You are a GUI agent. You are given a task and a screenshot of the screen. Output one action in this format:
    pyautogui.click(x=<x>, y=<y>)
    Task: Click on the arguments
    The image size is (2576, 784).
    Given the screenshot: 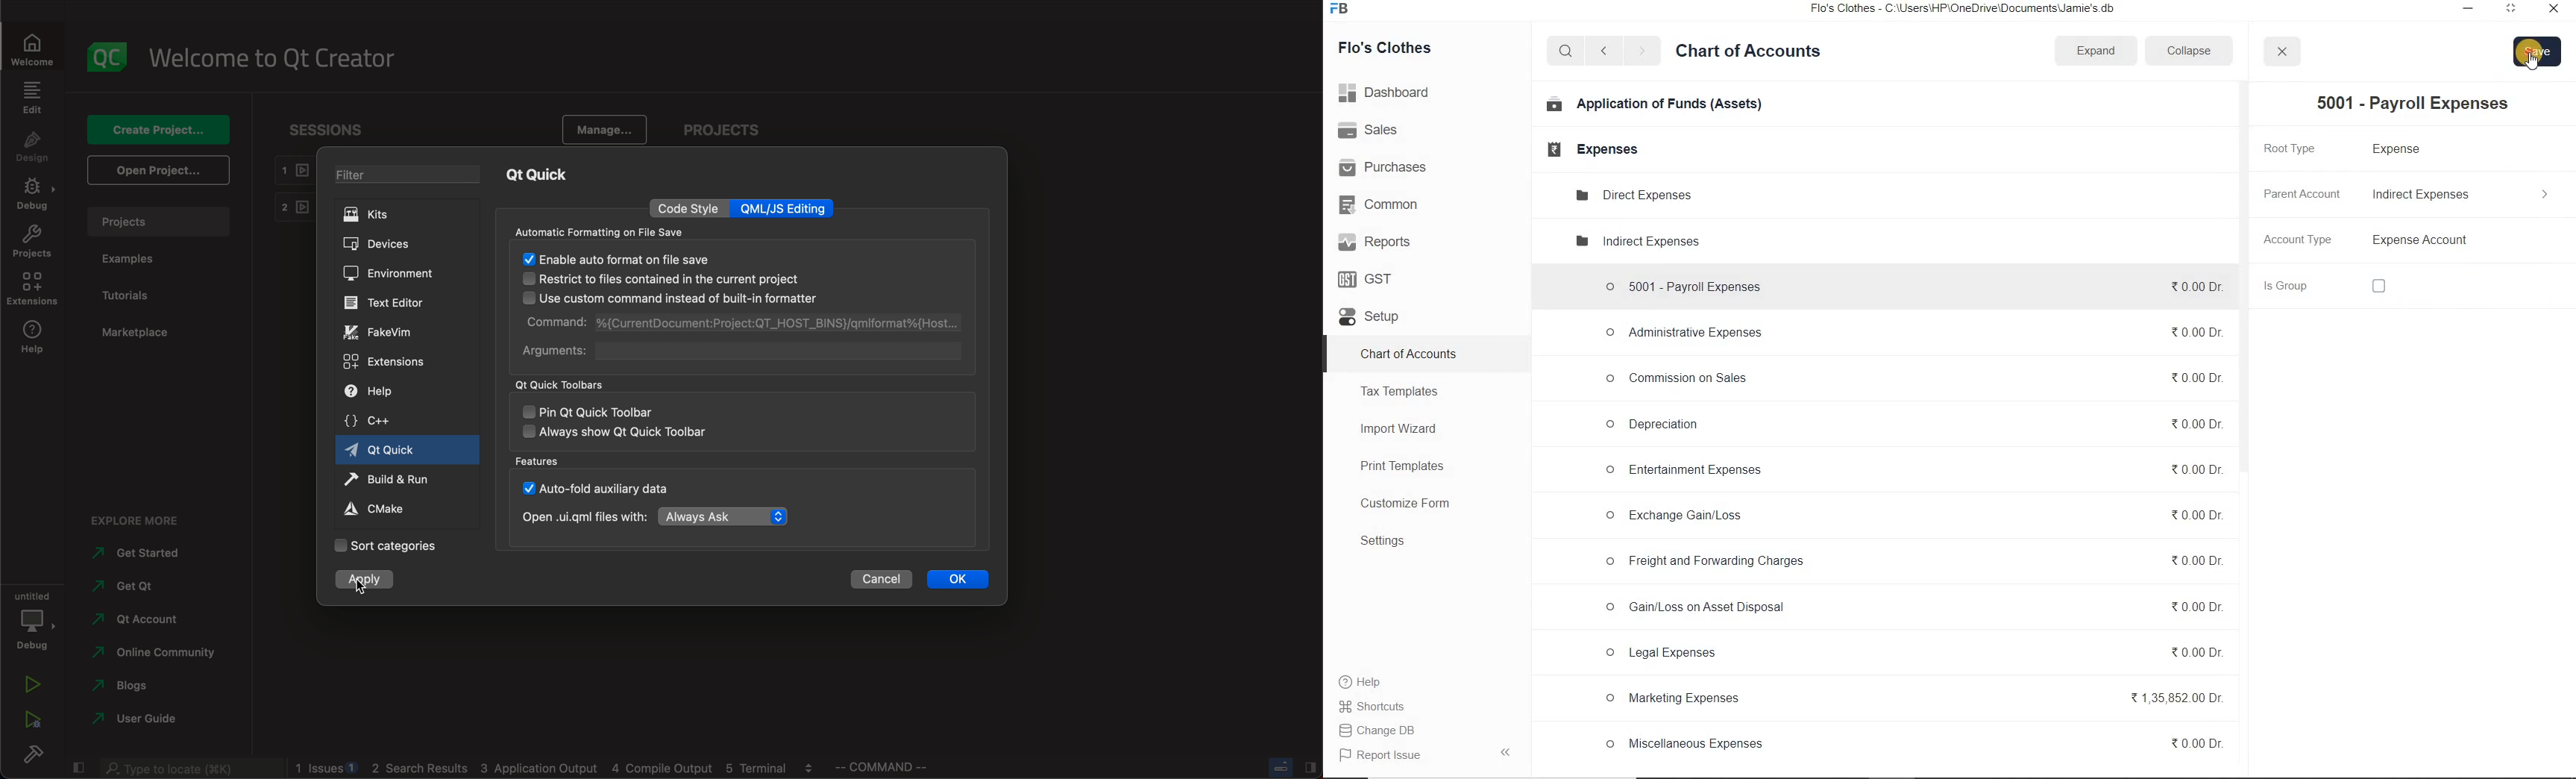 What is the action you would take?
    pyautogui.click(x=744, y=350)
    